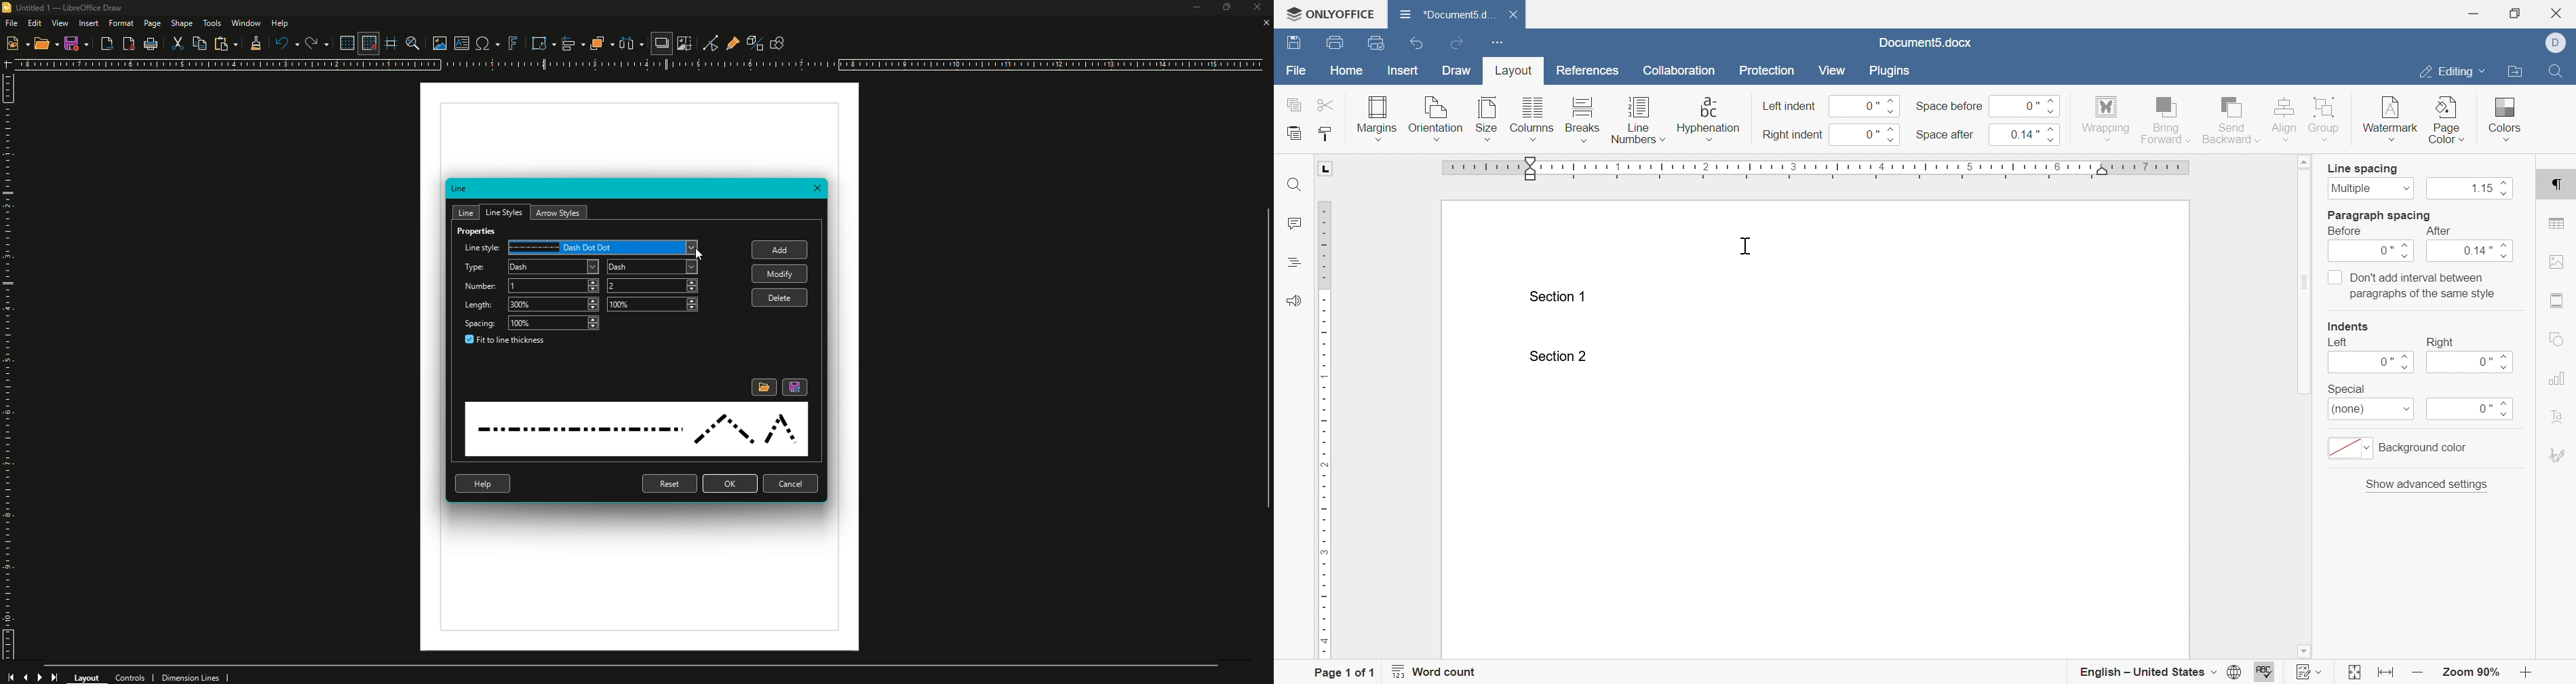 The image size is (2576, 700). Describe the element at coordinates (2440, 342) in the screenshot. I see `right` at that location.